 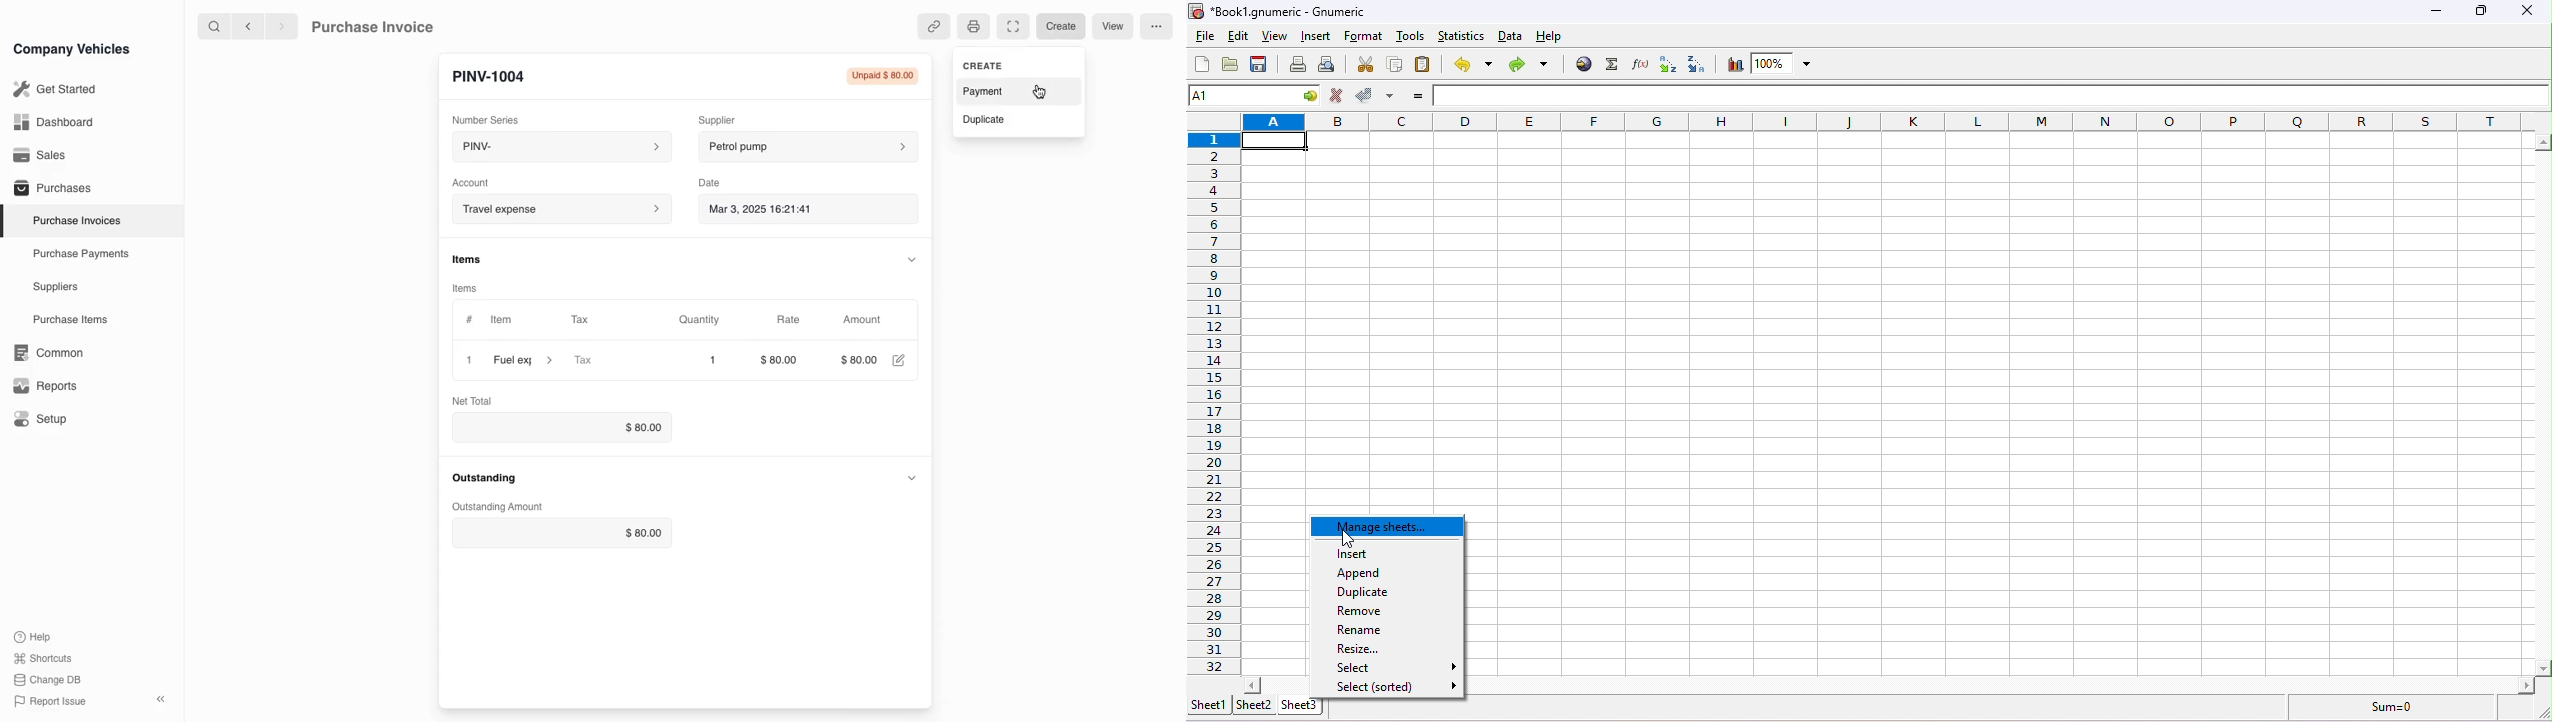 What do you see at coordinates (476, 400) in the screenshot?
I see `Net Total` at bounding box center [476, 400].